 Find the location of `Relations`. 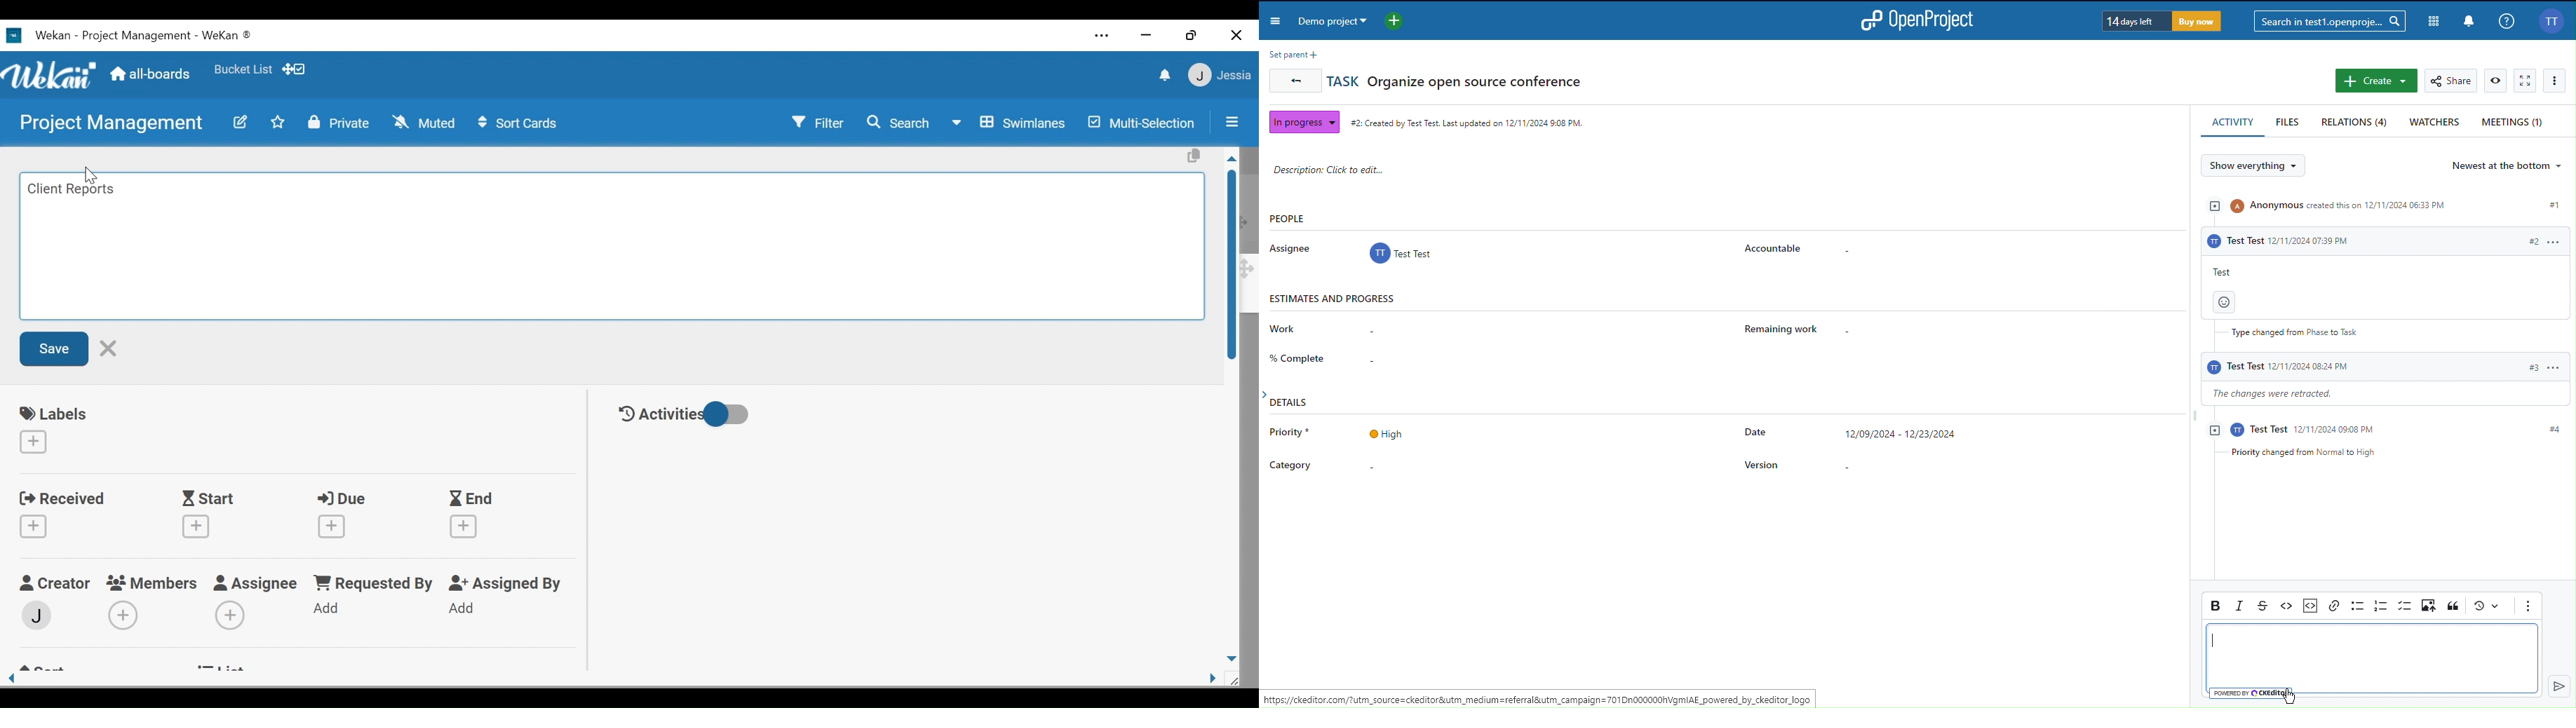

Relations is located at coordinates (2356, 123).